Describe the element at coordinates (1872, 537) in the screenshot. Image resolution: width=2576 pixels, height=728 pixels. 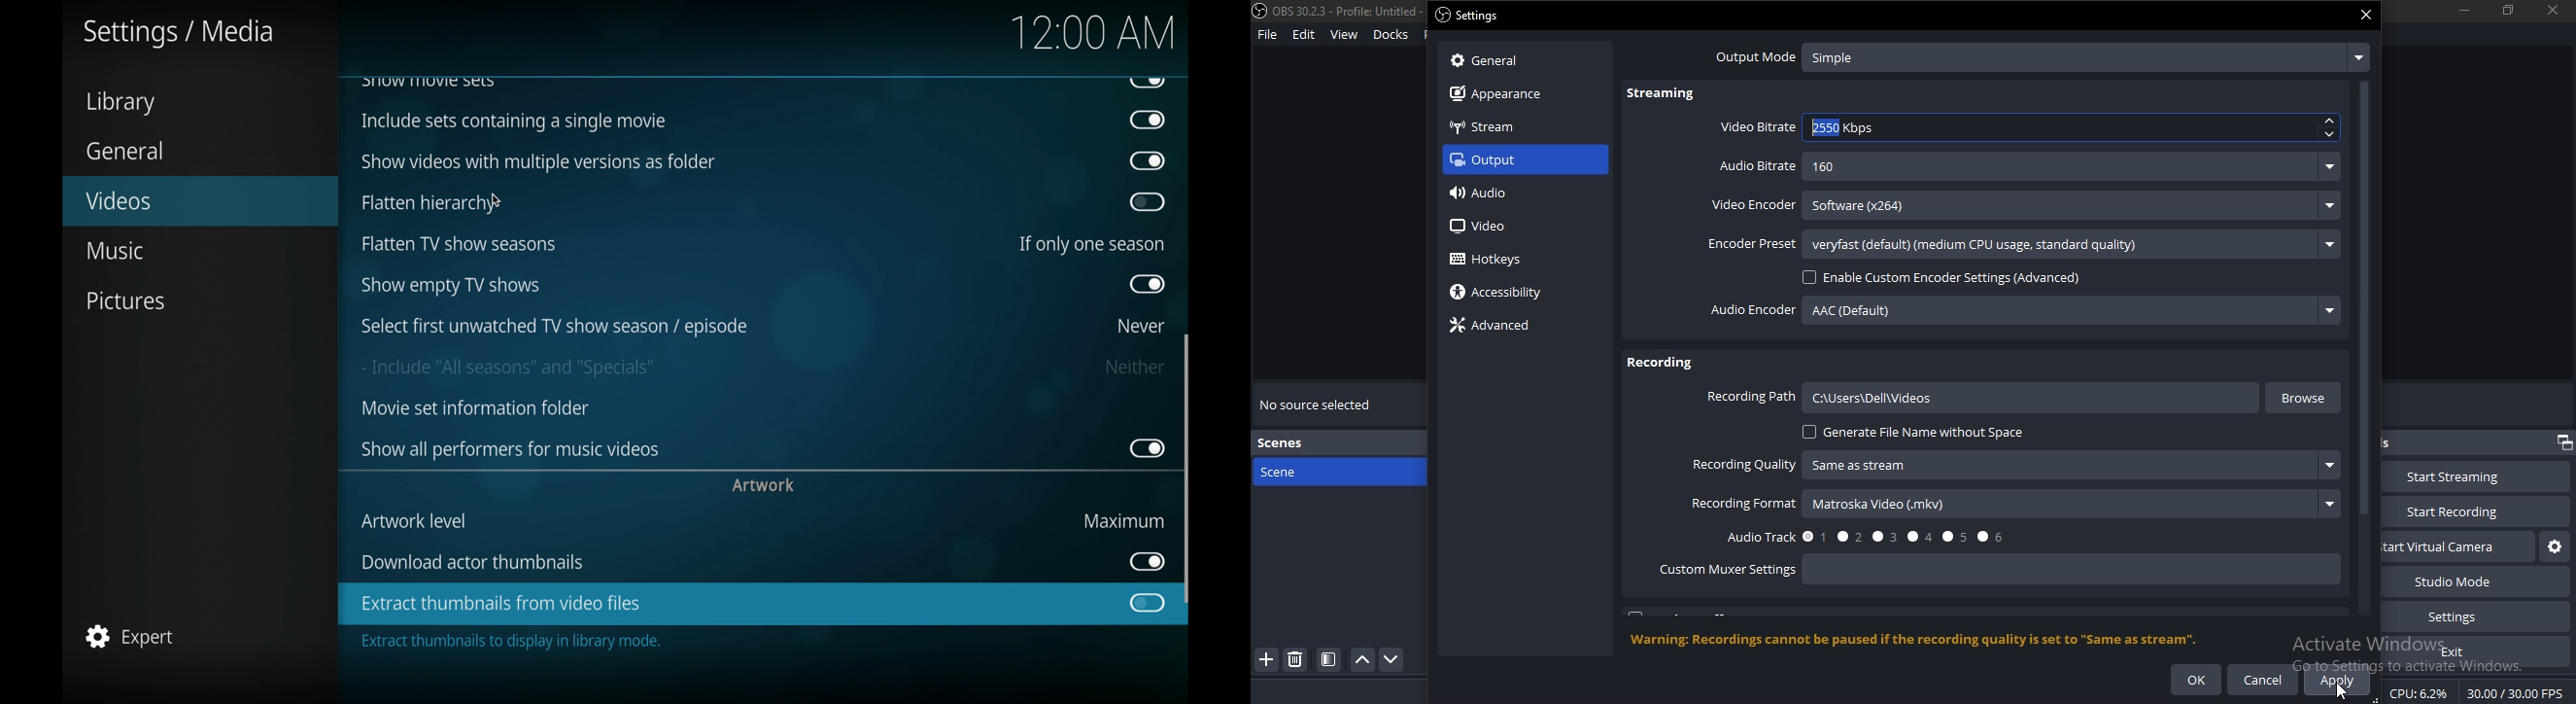
I see `audio track` at that location.